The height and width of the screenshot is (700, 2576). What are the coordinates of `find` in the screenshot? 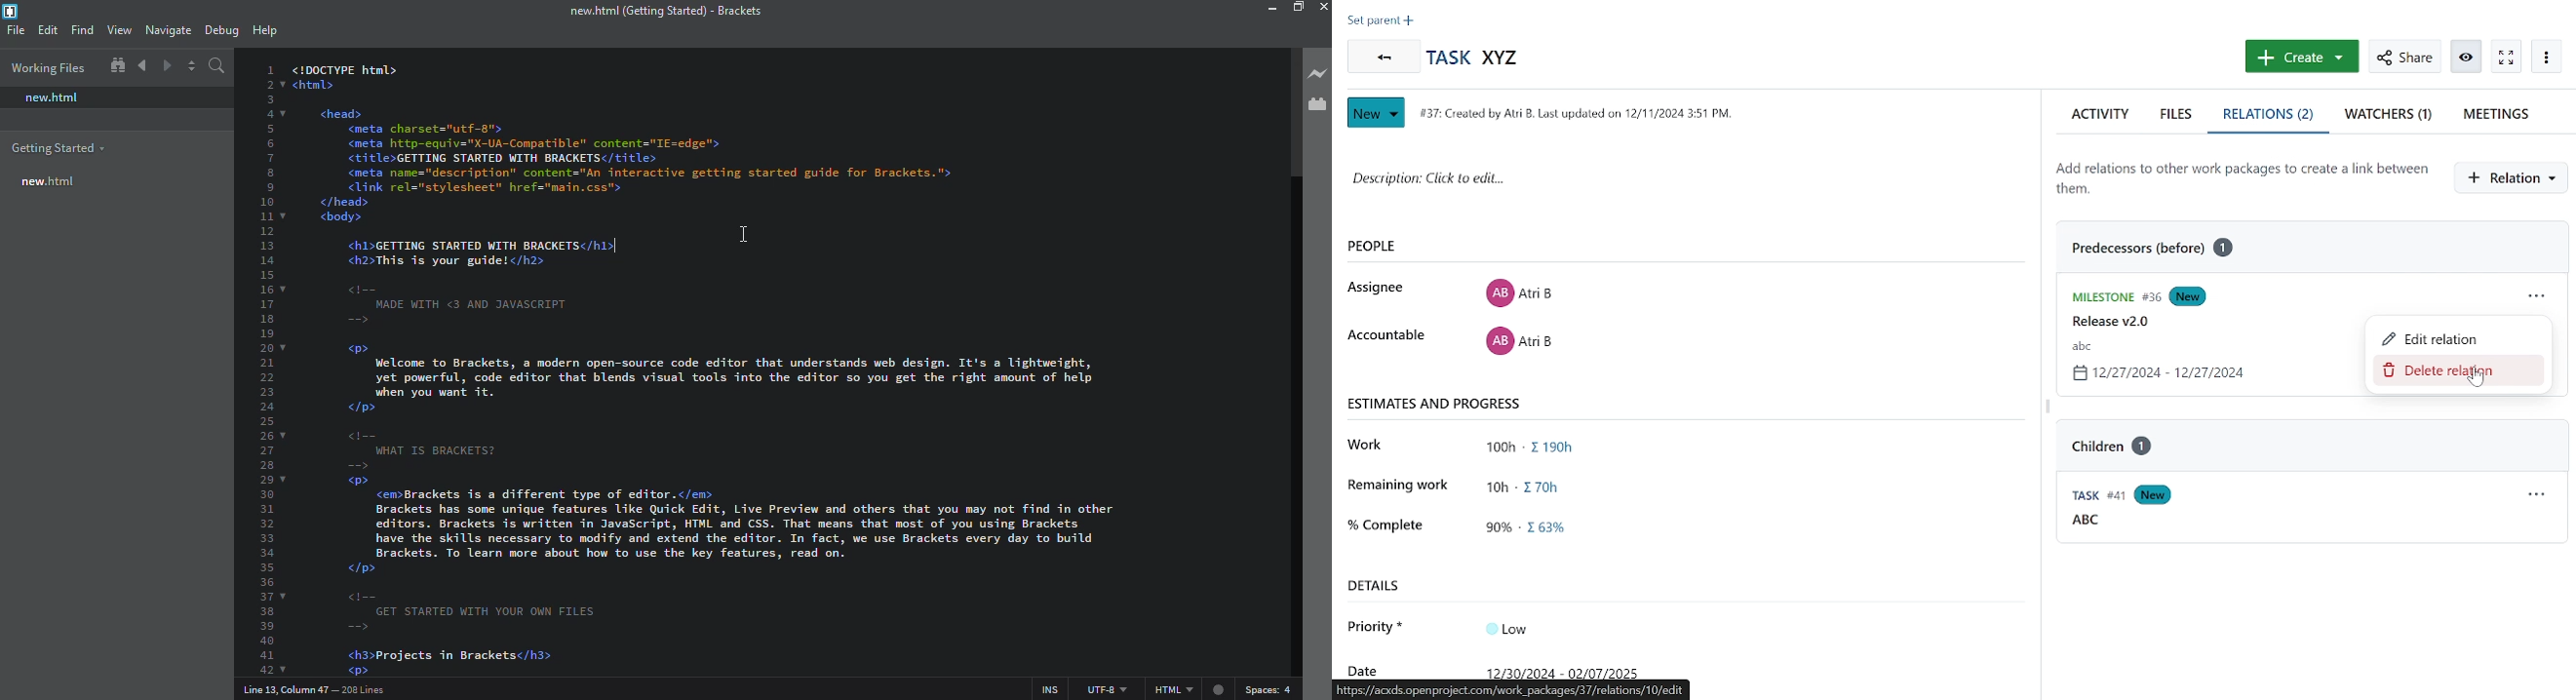 It's located at (82, 30).